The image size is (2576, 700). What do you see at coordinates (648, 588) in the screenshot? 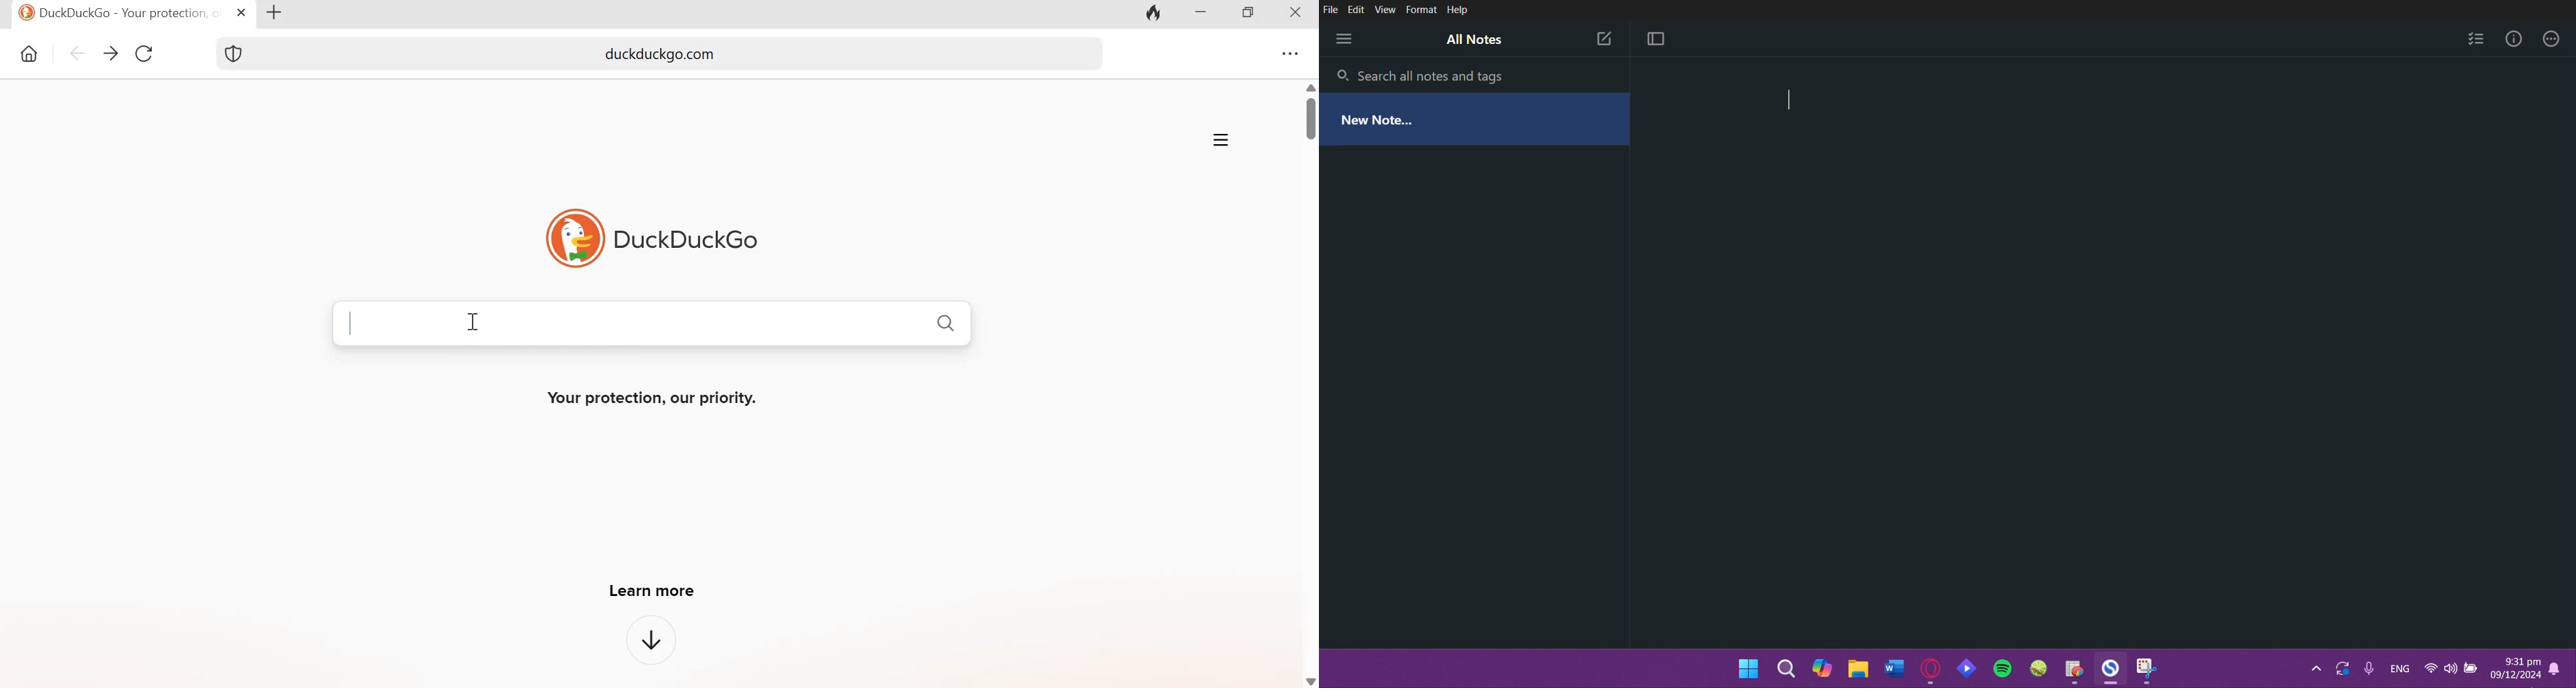
I see `Learn more` at bounding box center [648, 588].